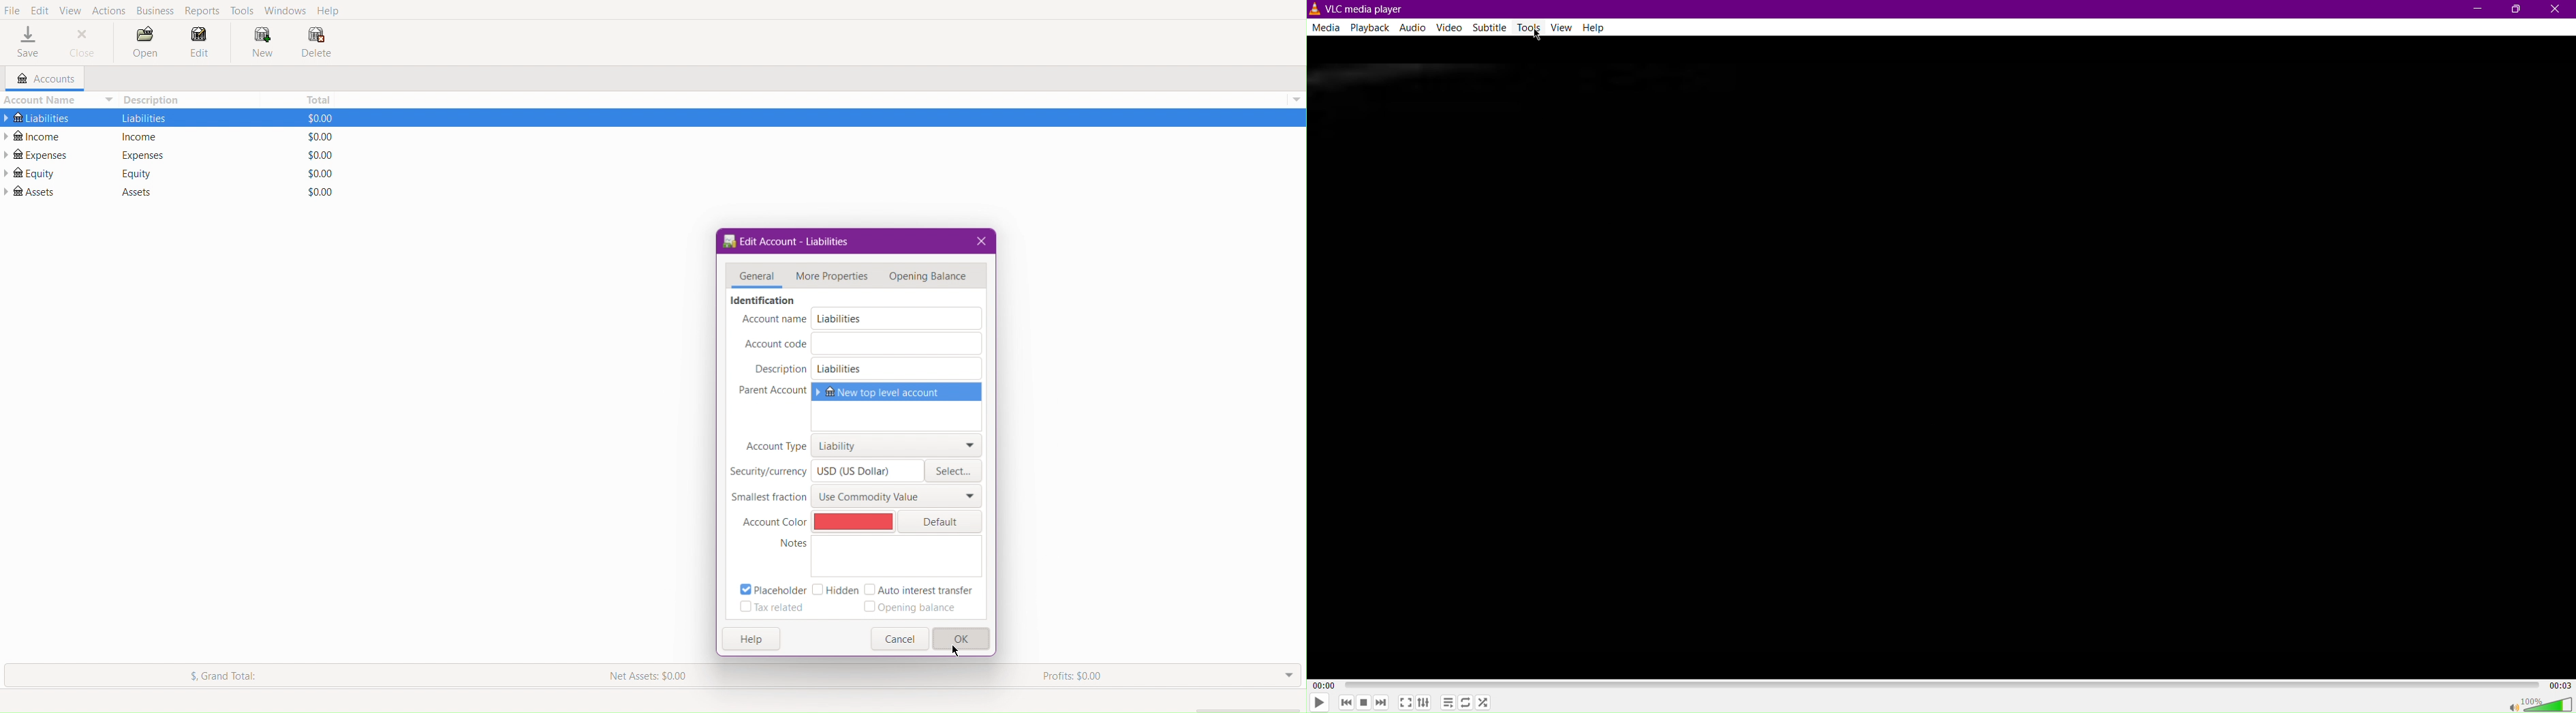 This screenshot has width=2576, height=728. What do you see at coordinates (144, 118) in the screenshot?
I see `liabilities` at bounding box center [144, 118].